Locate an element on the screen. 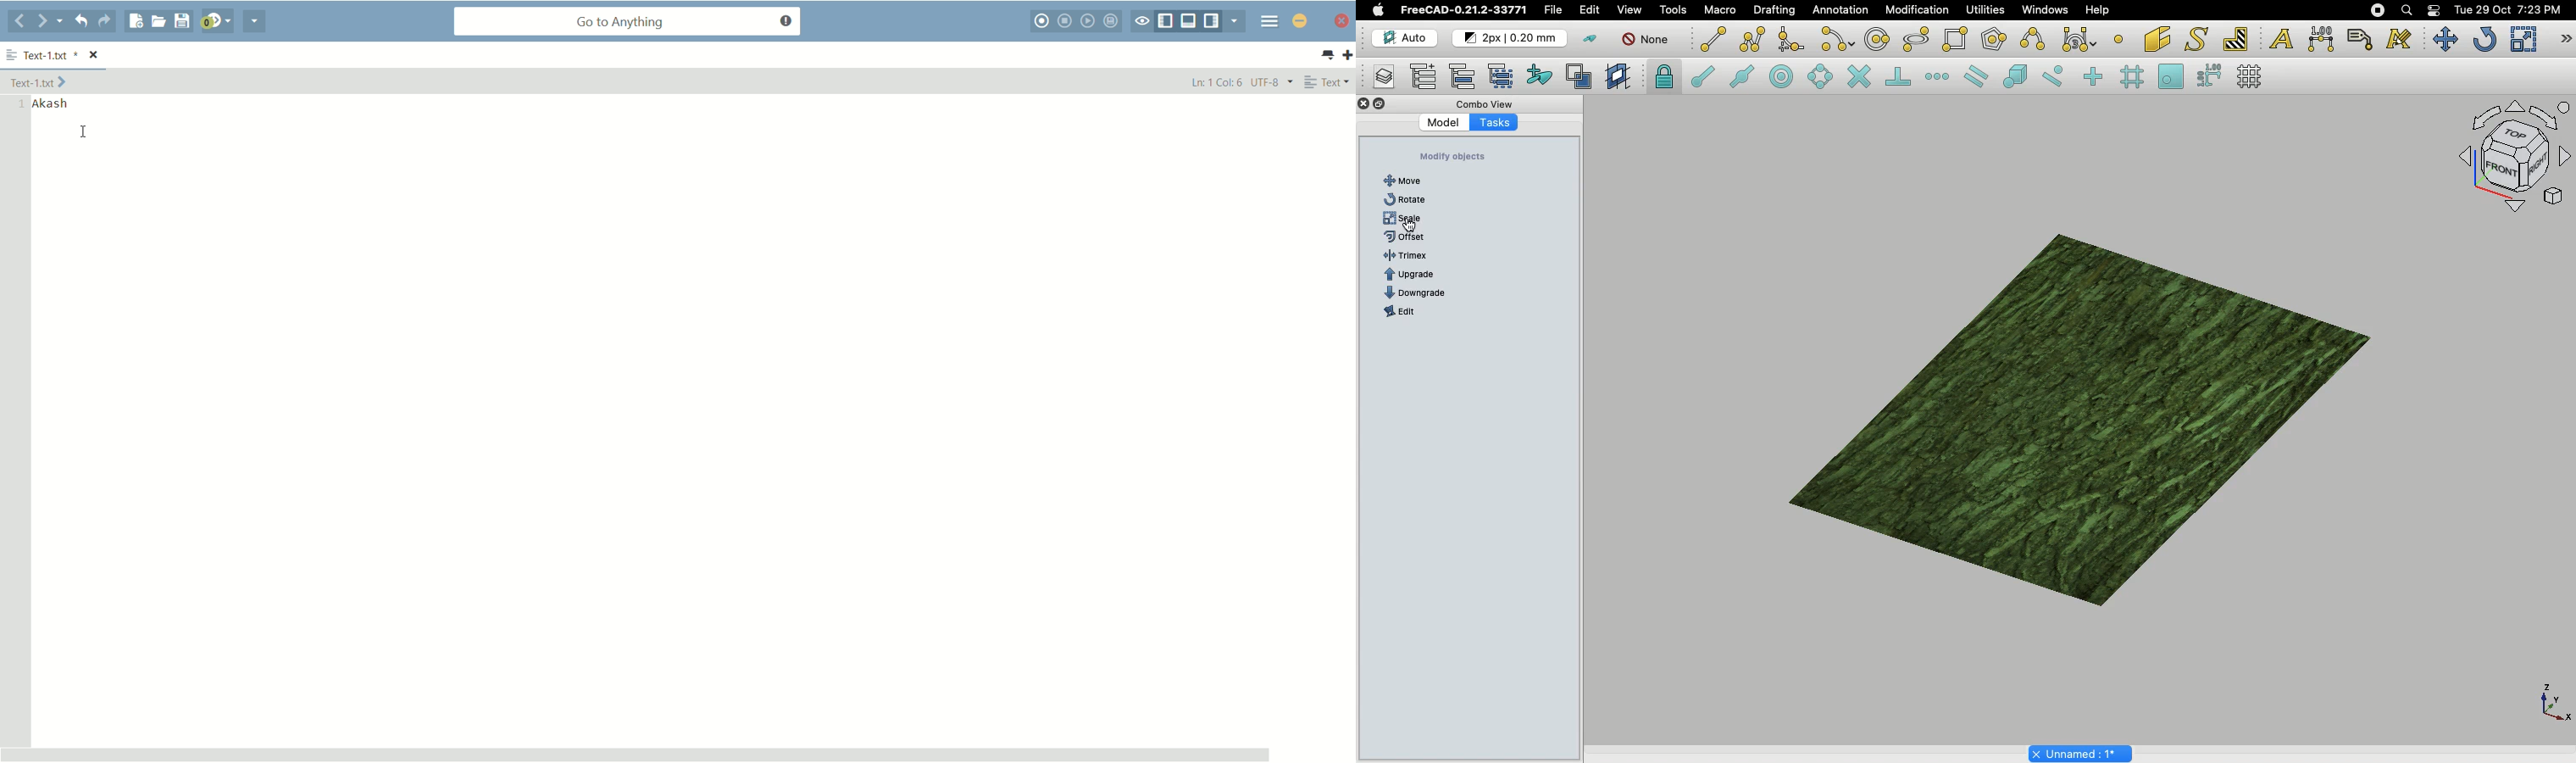  Fillet is located at coordinates (1790, 40).